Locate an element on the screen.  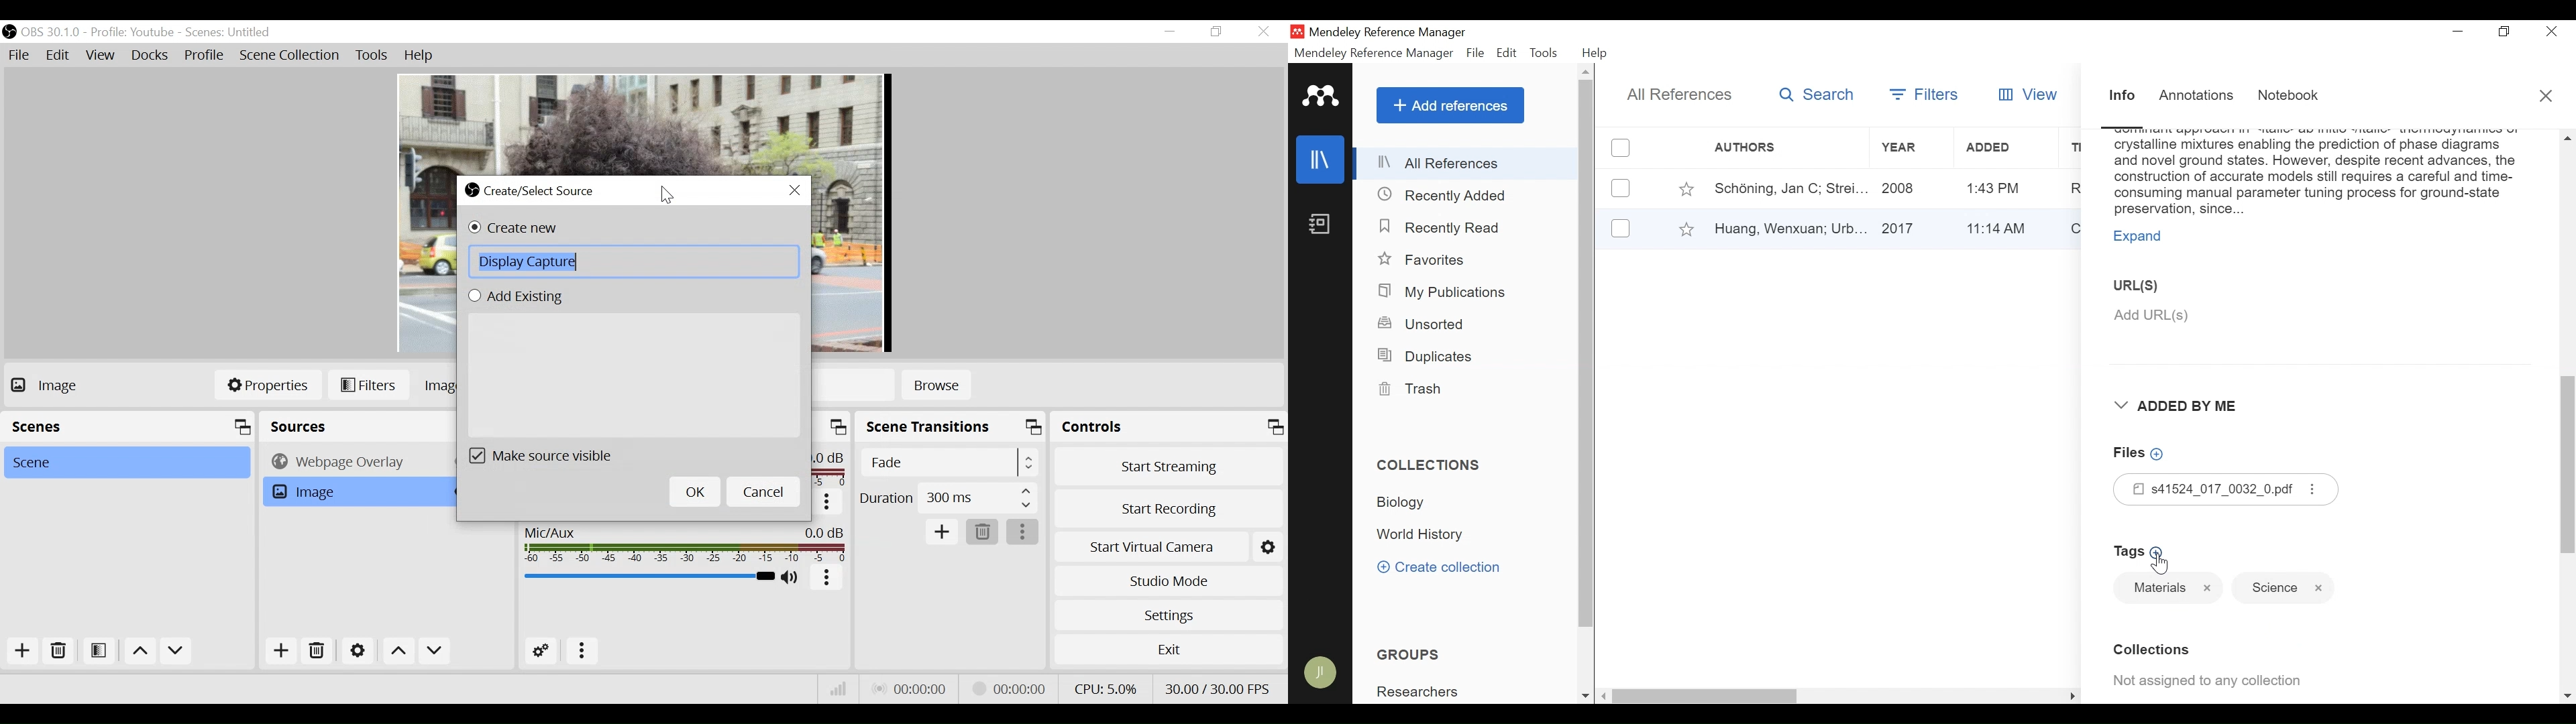
Create/Select Source is located at coordinates (532, 191).